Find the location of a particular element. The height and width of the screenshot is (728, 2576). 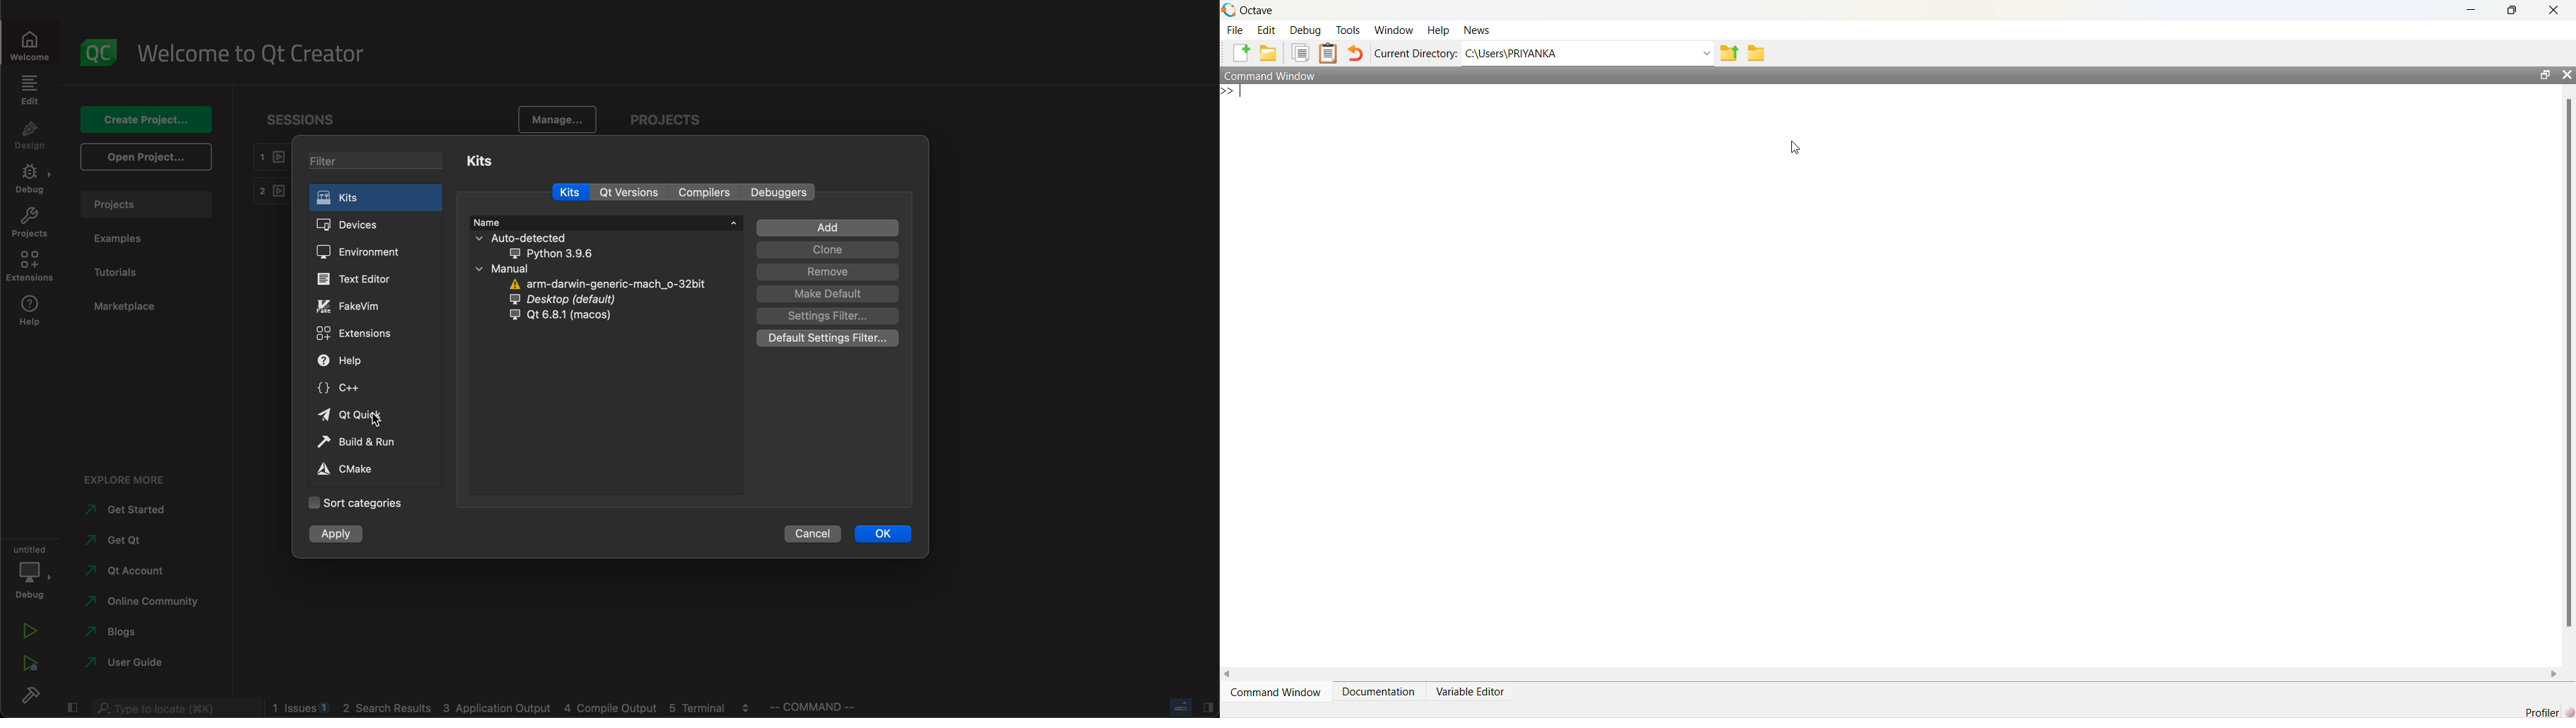

extensions is located at coordinates (28, 266).